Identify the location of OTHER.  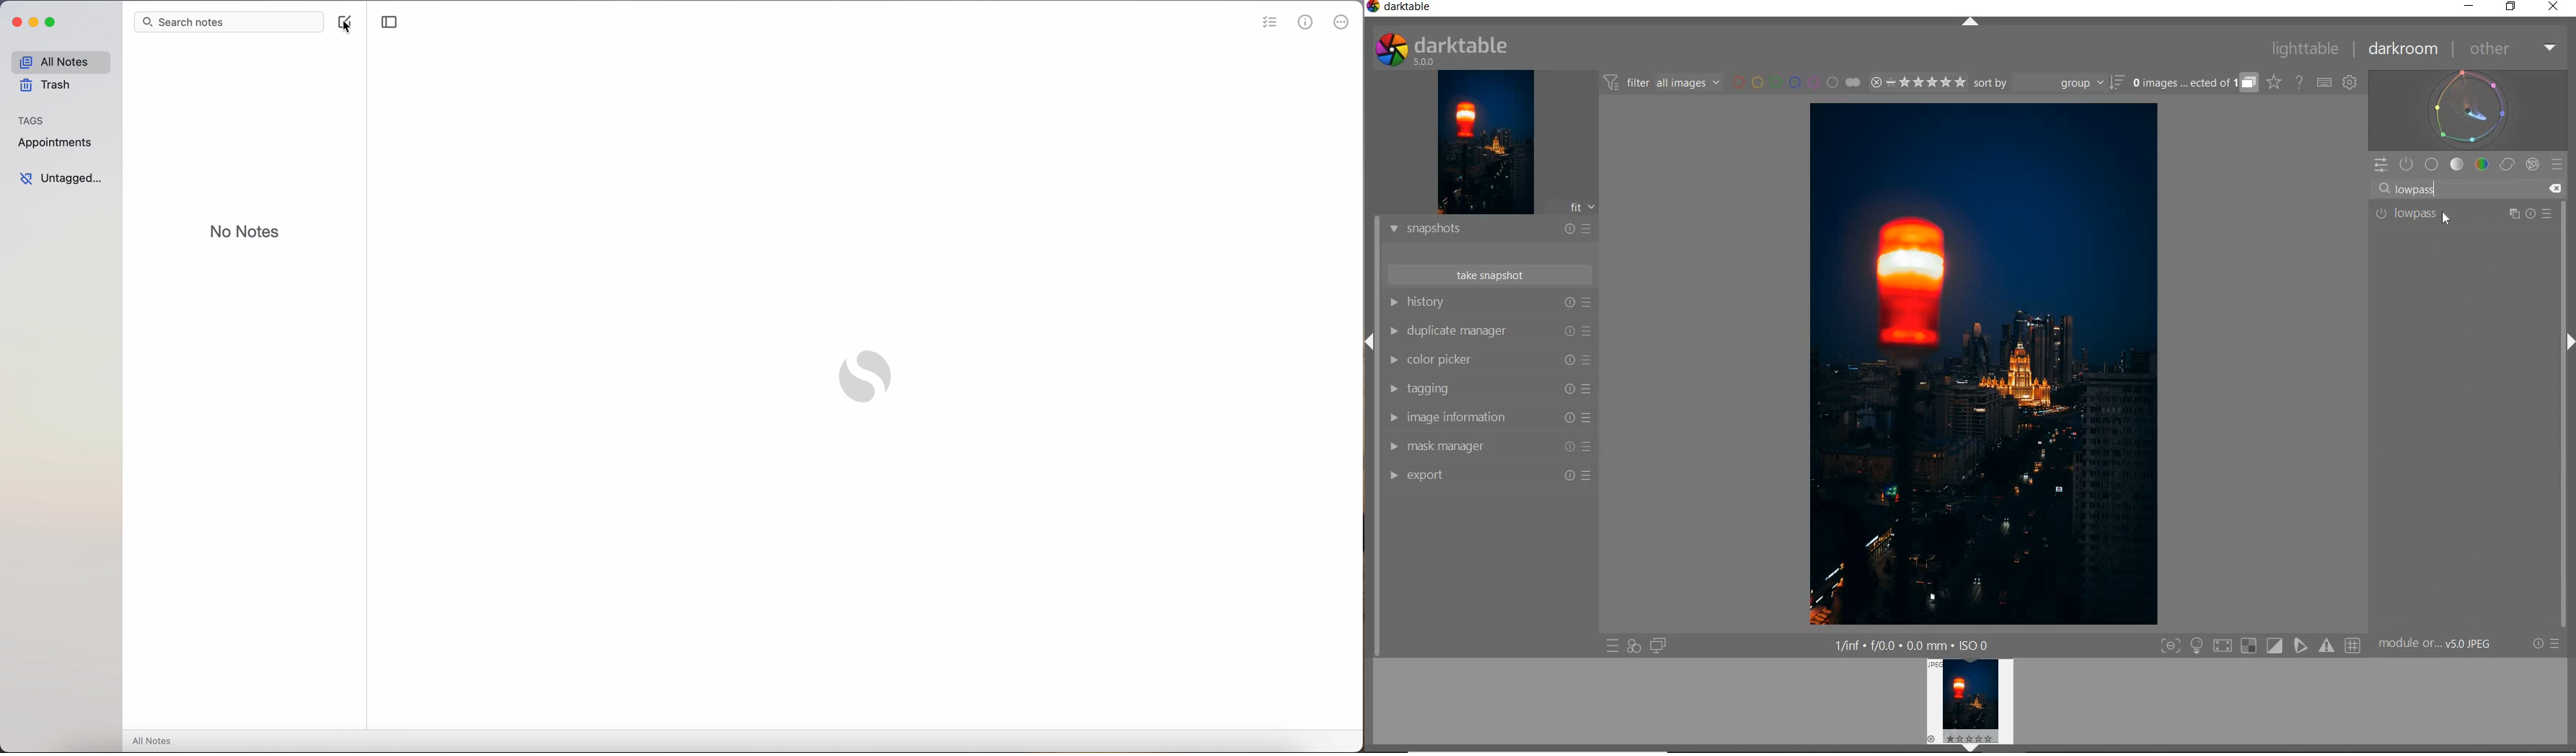
(2512, 49).